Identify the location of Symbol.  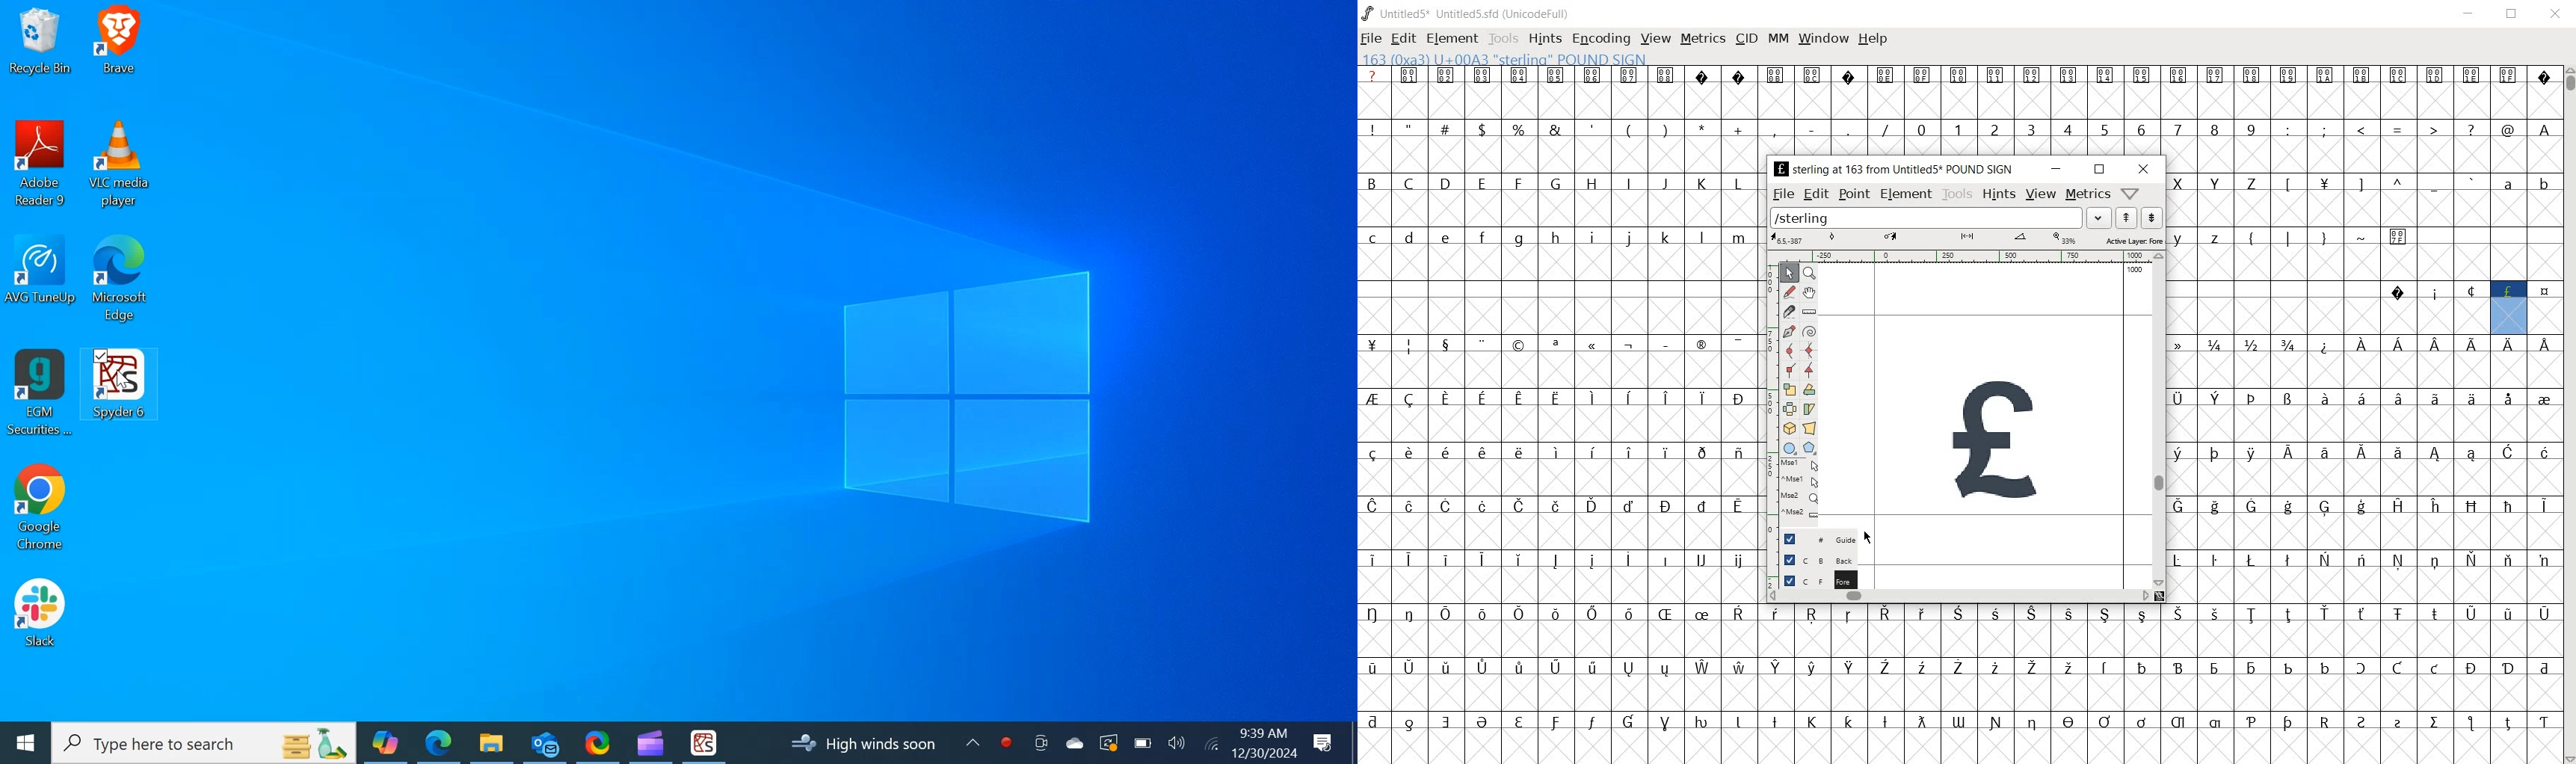
(2180, 724).